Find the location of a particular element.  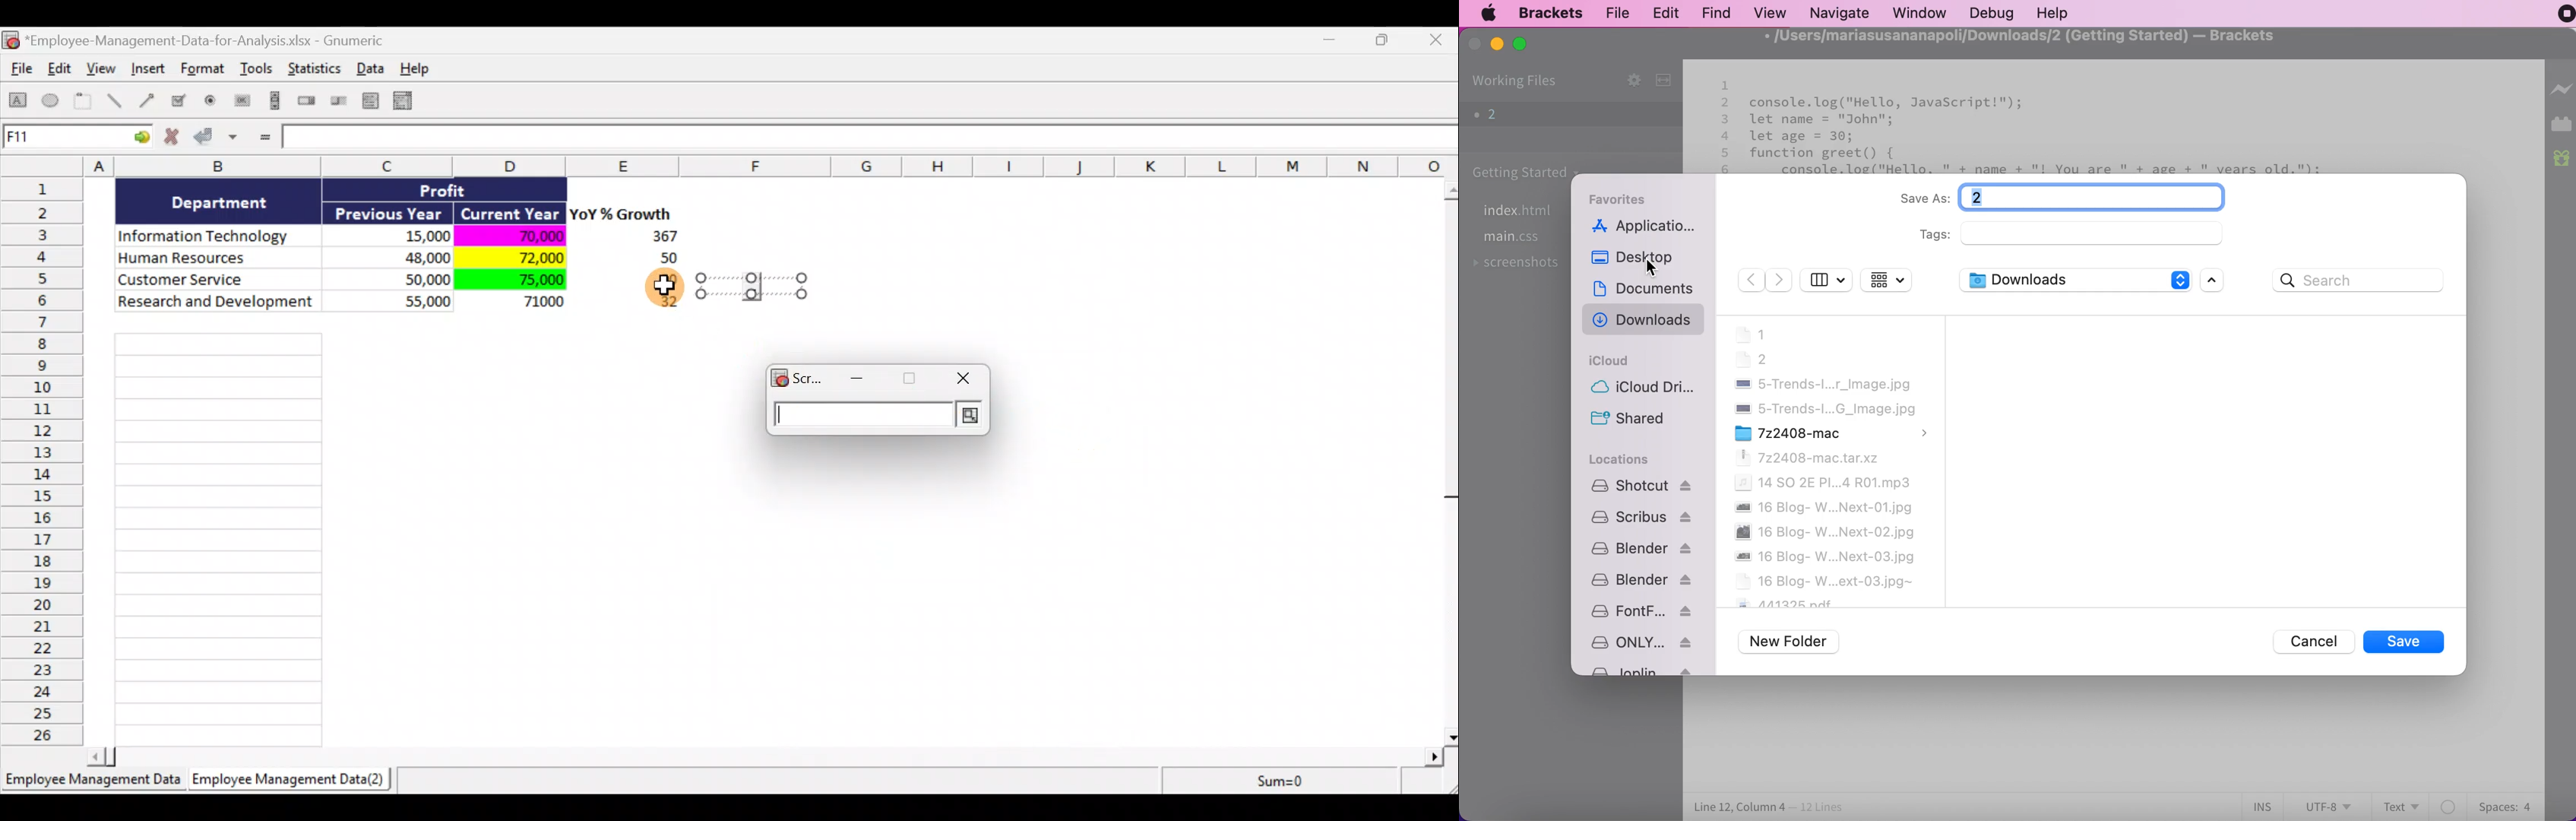

Create a combo box is located at coordinates (410, 101).